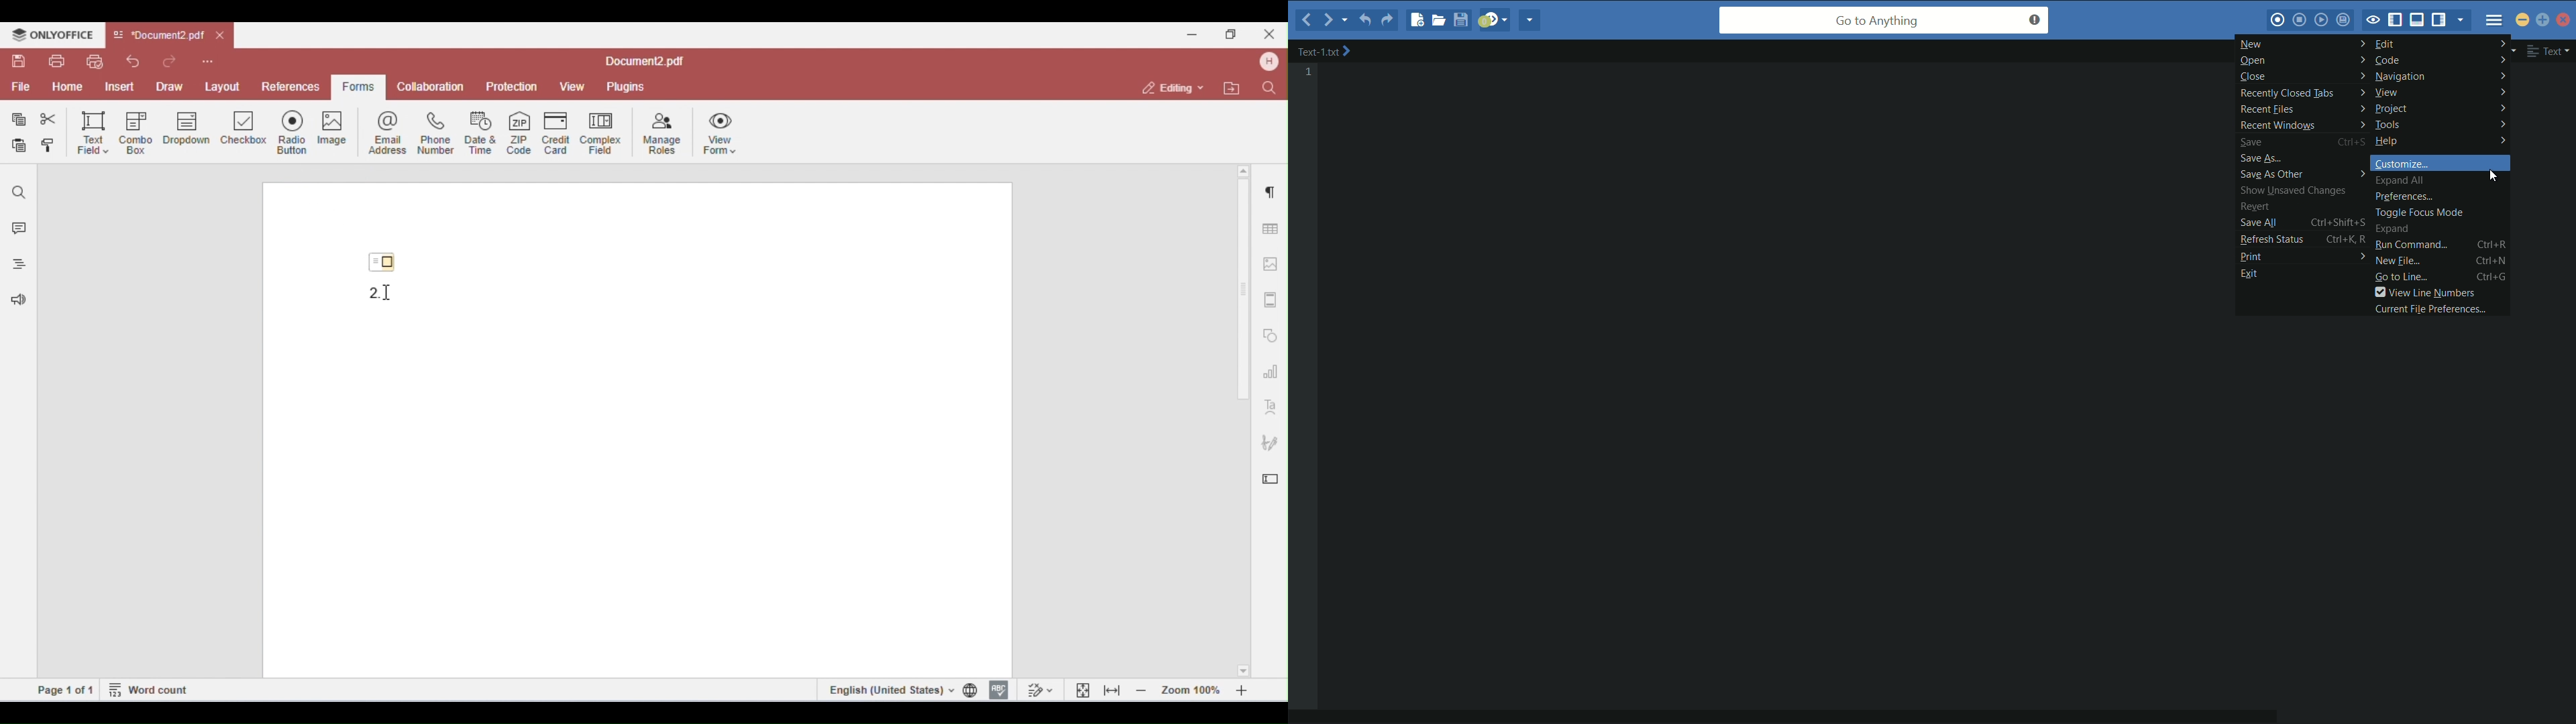 The image size is (2576, 728). Describe the element at coordinates (2373, 19) in the screenshot. I see `toggle focus mode` at that location.